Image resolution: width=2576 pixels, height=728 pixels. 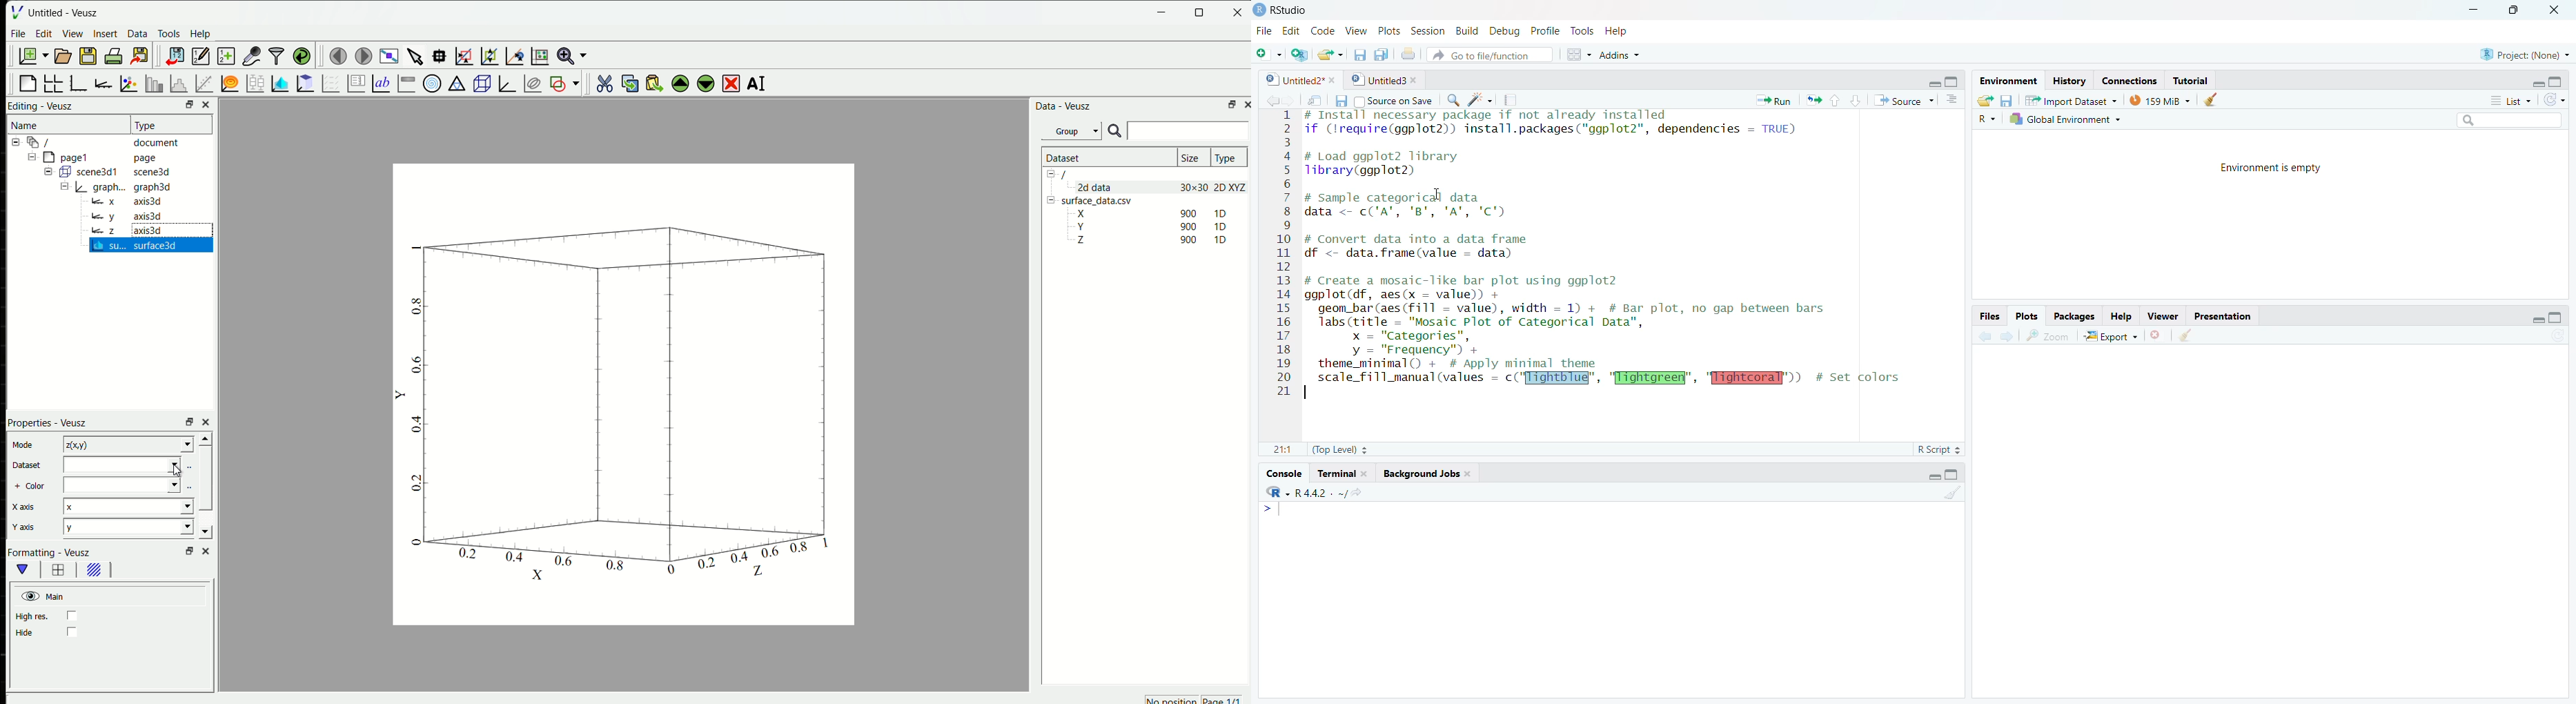 I want to click on Debug, so click(x=1504, y=32).